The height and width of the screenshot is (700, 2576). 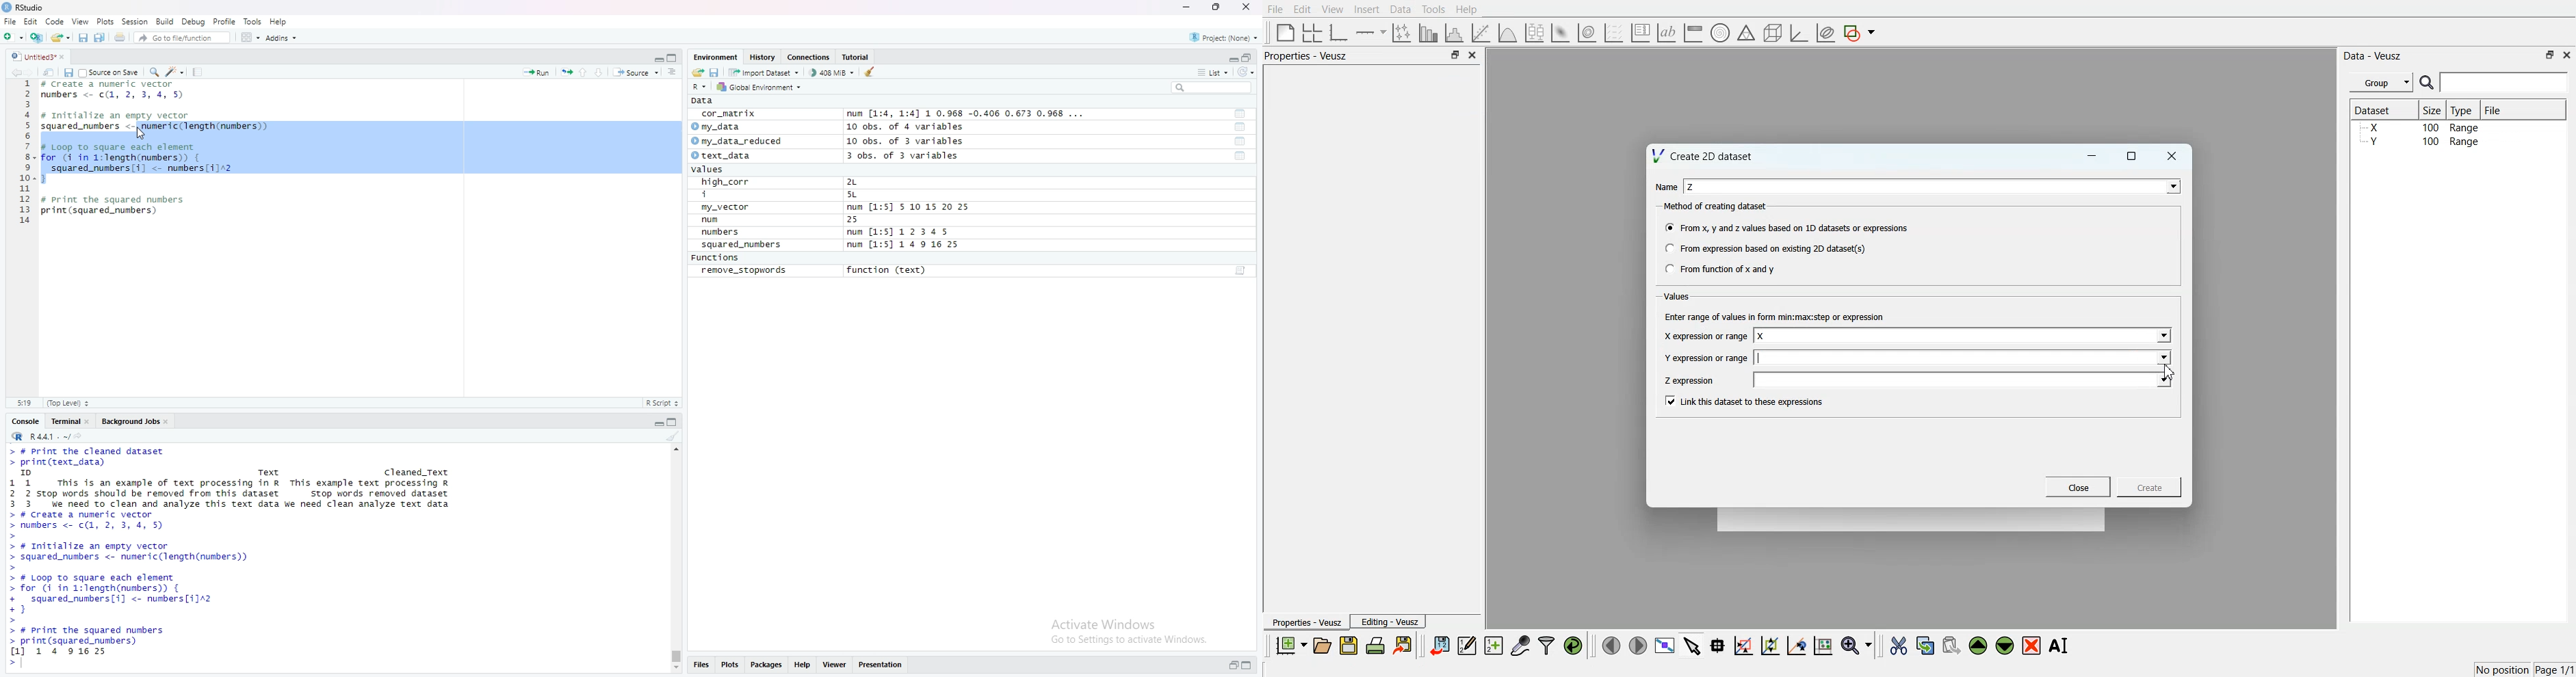 I want to click on remove_stopwords, so click(x=744, y=271).